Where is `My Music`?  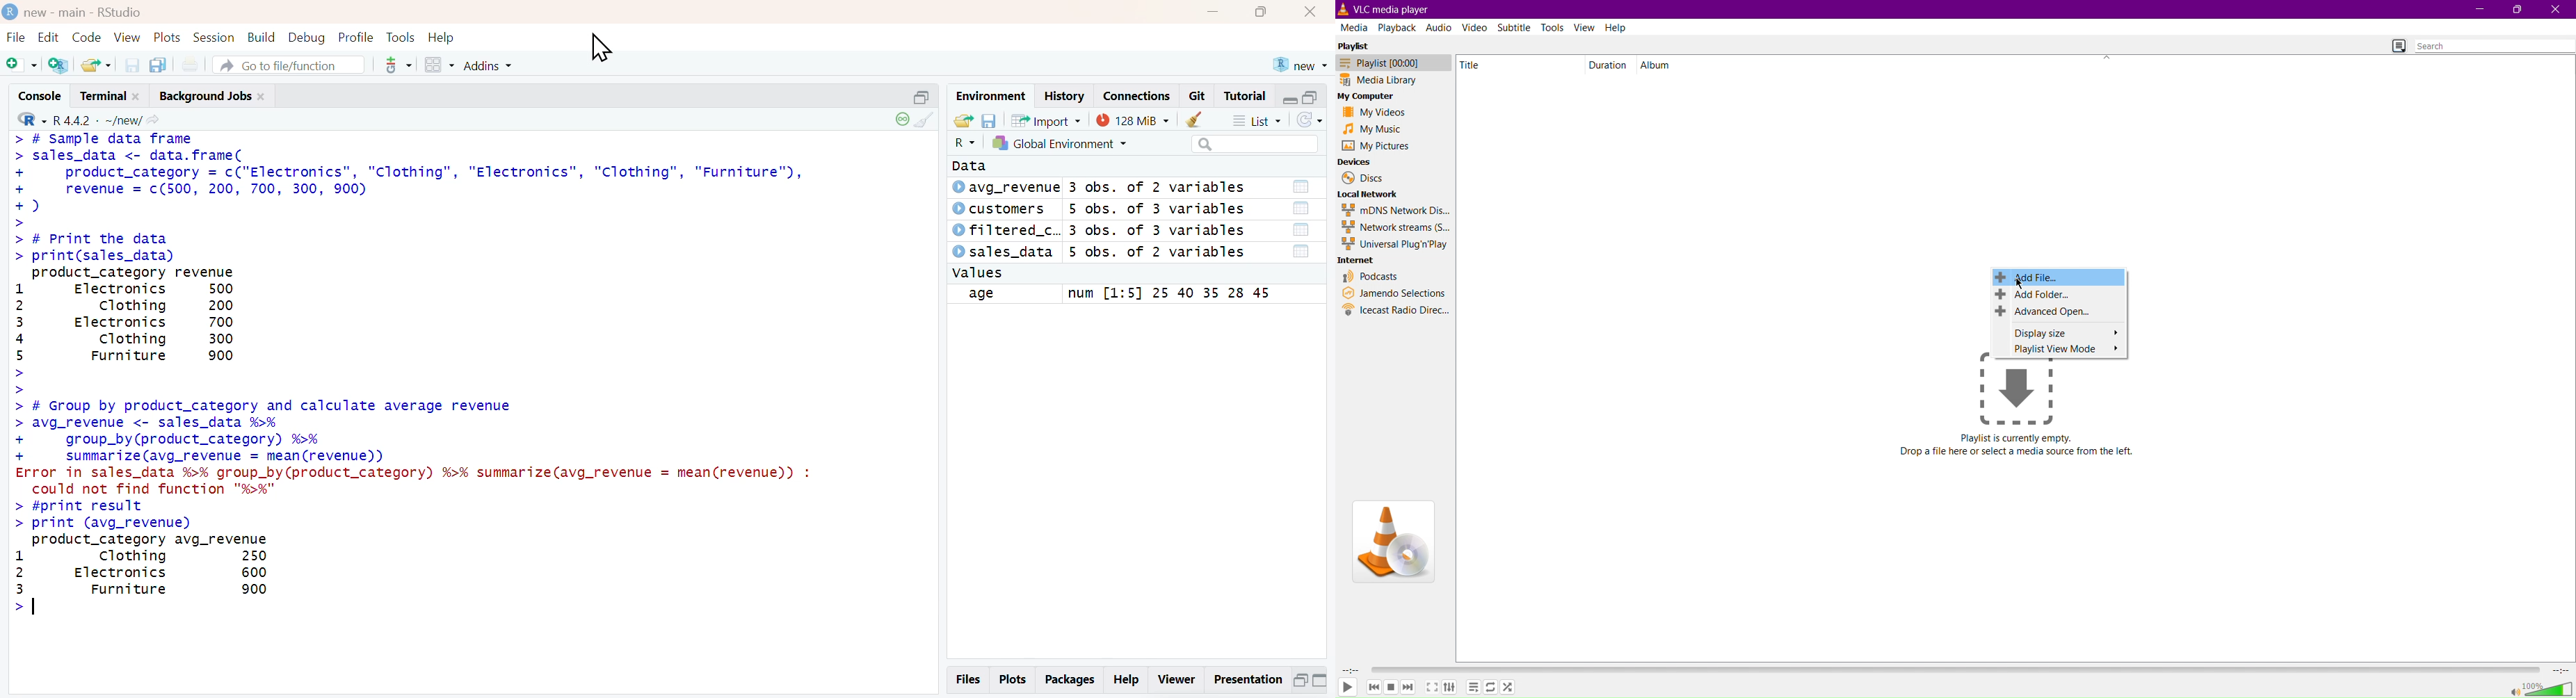 My Music is located at coordinates (1371, 129).